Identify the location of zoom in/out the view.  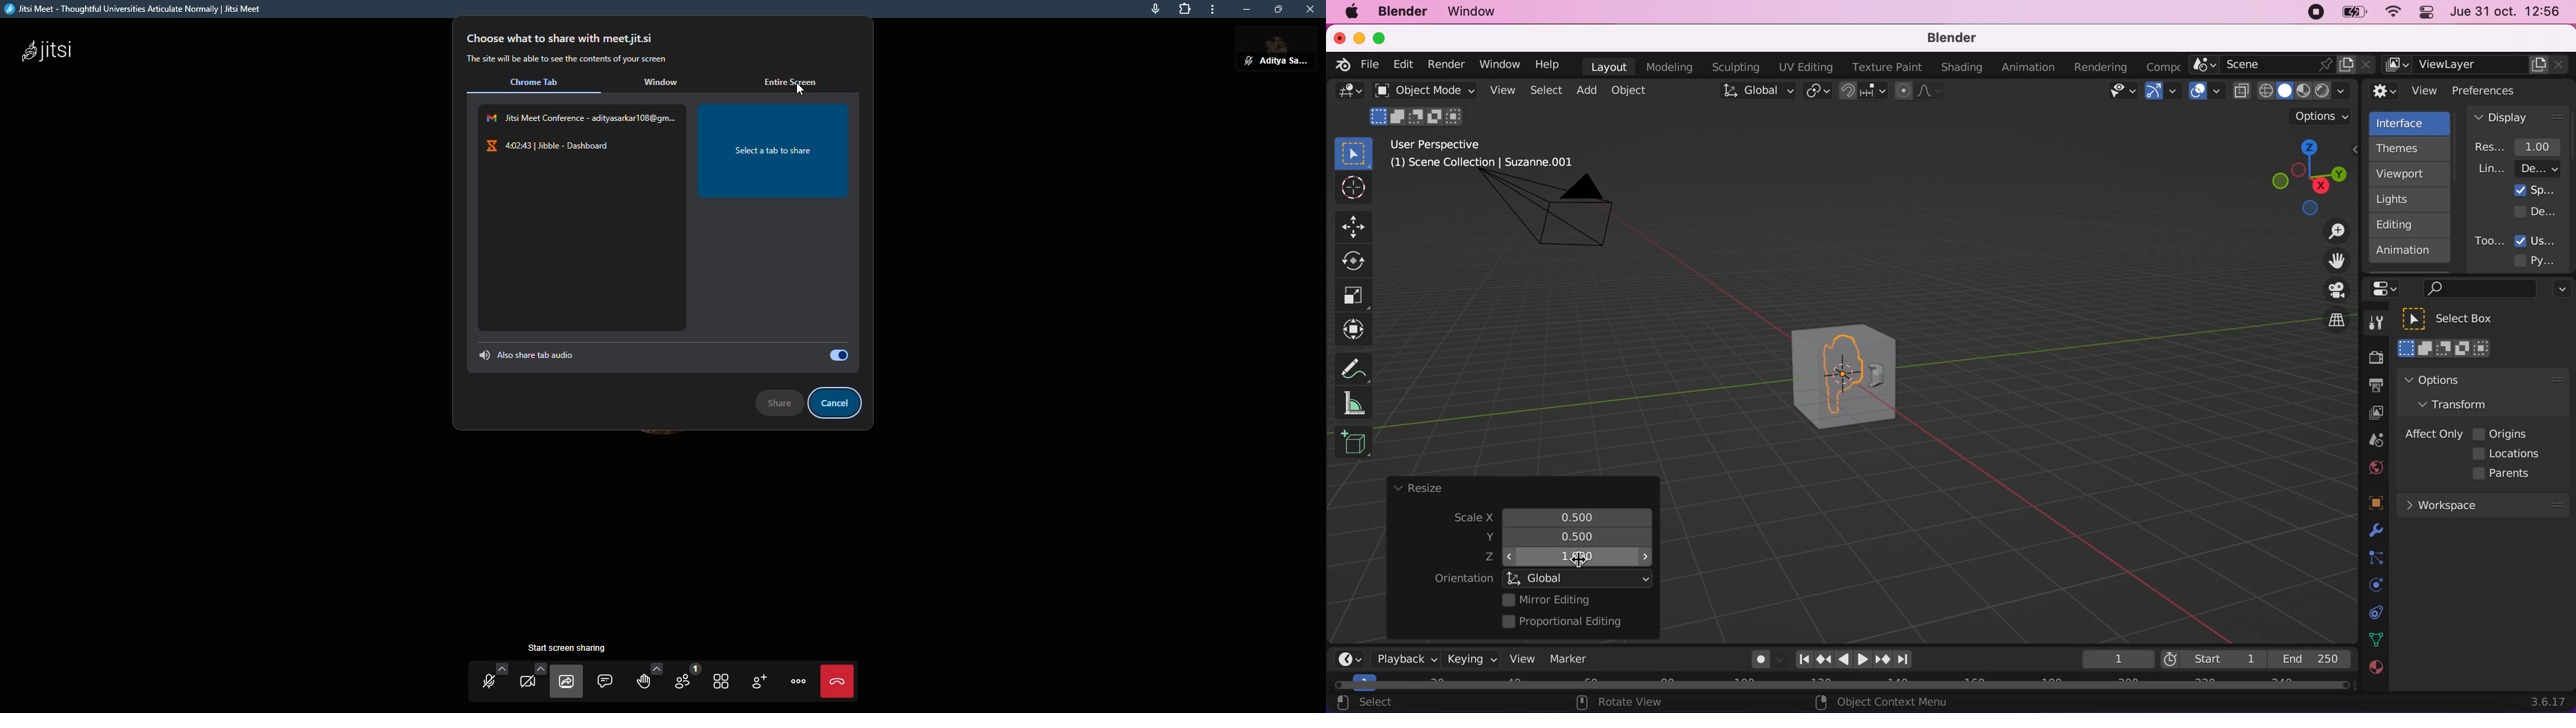
(2332, 231).